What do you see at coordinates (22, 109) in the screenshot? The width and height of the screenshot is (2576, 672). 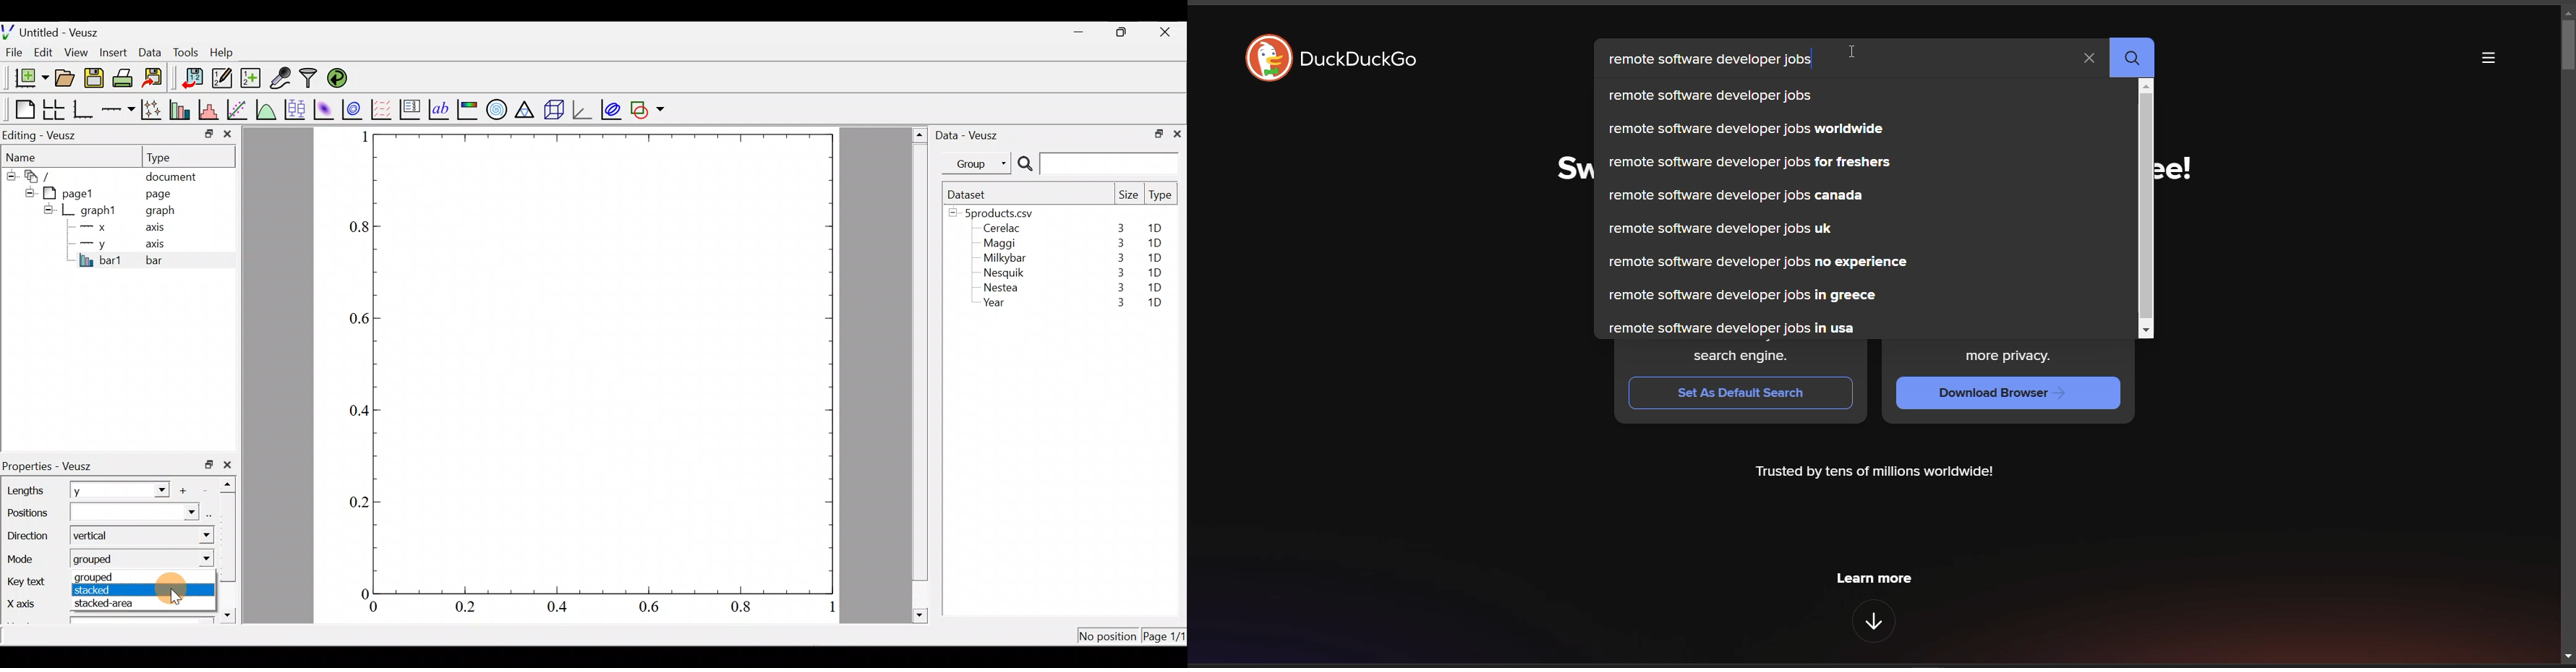 I see `Blank page` at bounding box center [22, 109].